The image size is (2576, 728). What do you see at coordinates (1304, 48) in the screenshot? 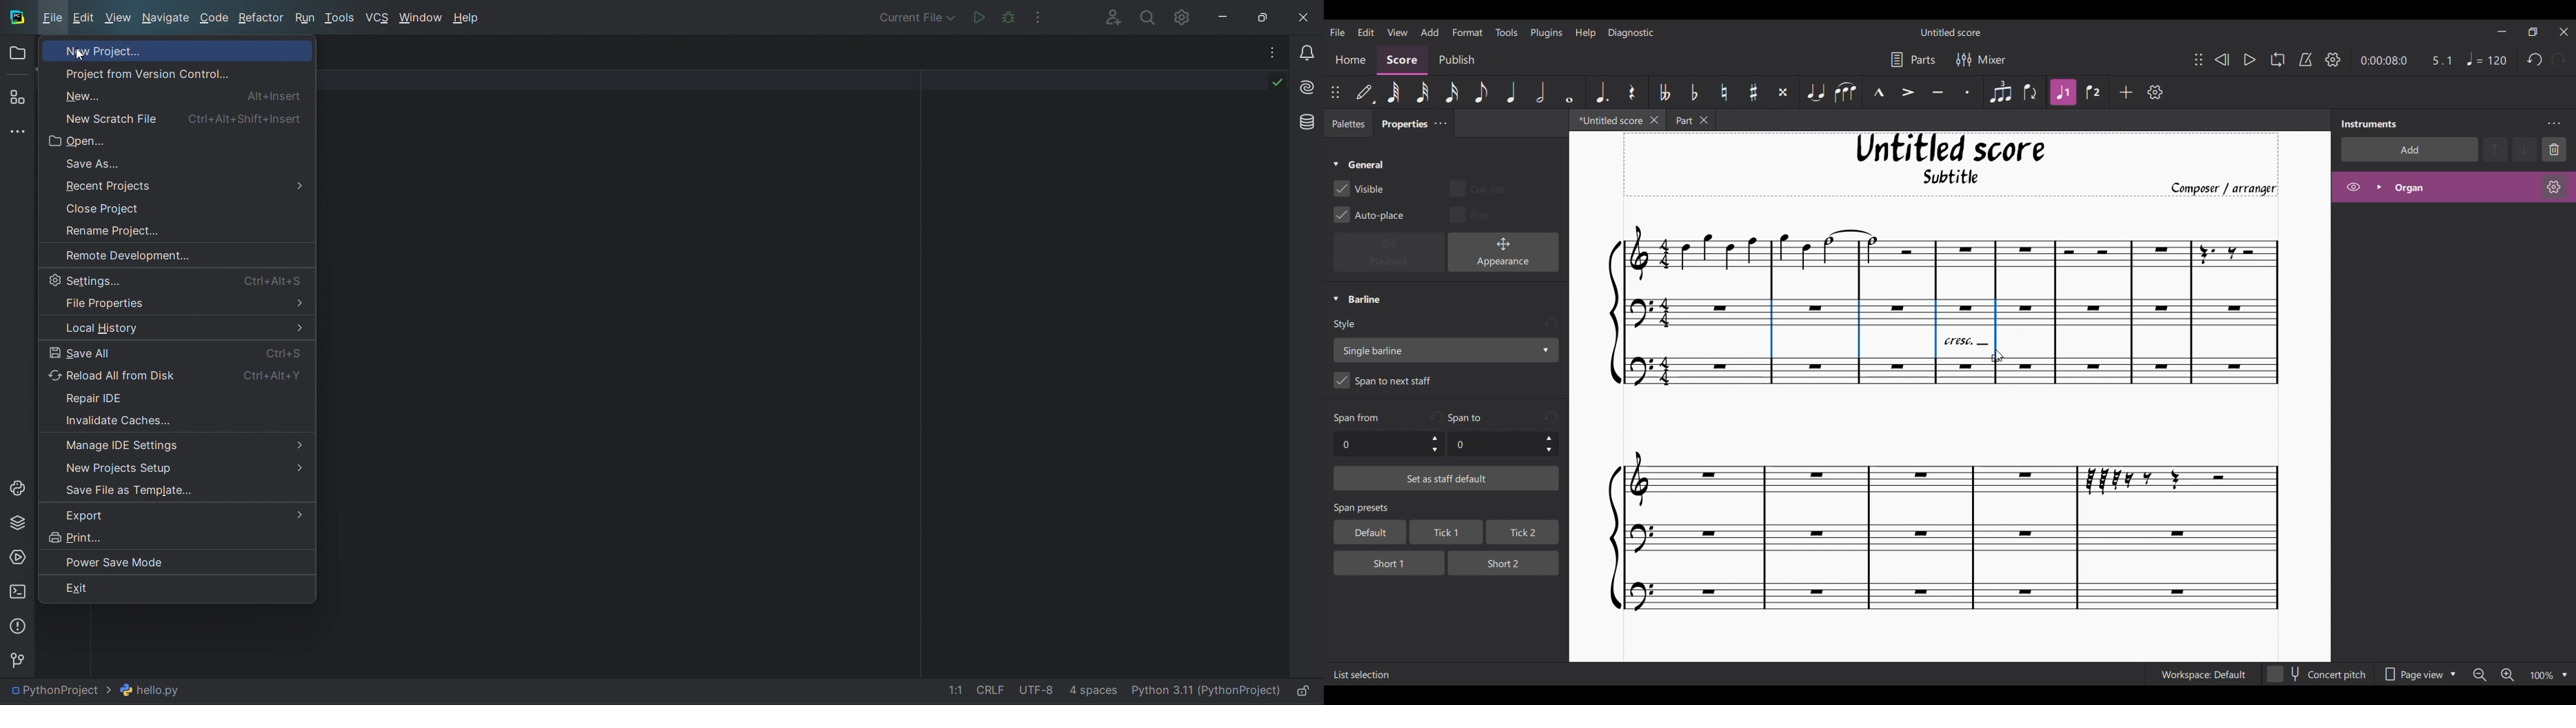
I see `notifications` at bounding box center [1304, 48].